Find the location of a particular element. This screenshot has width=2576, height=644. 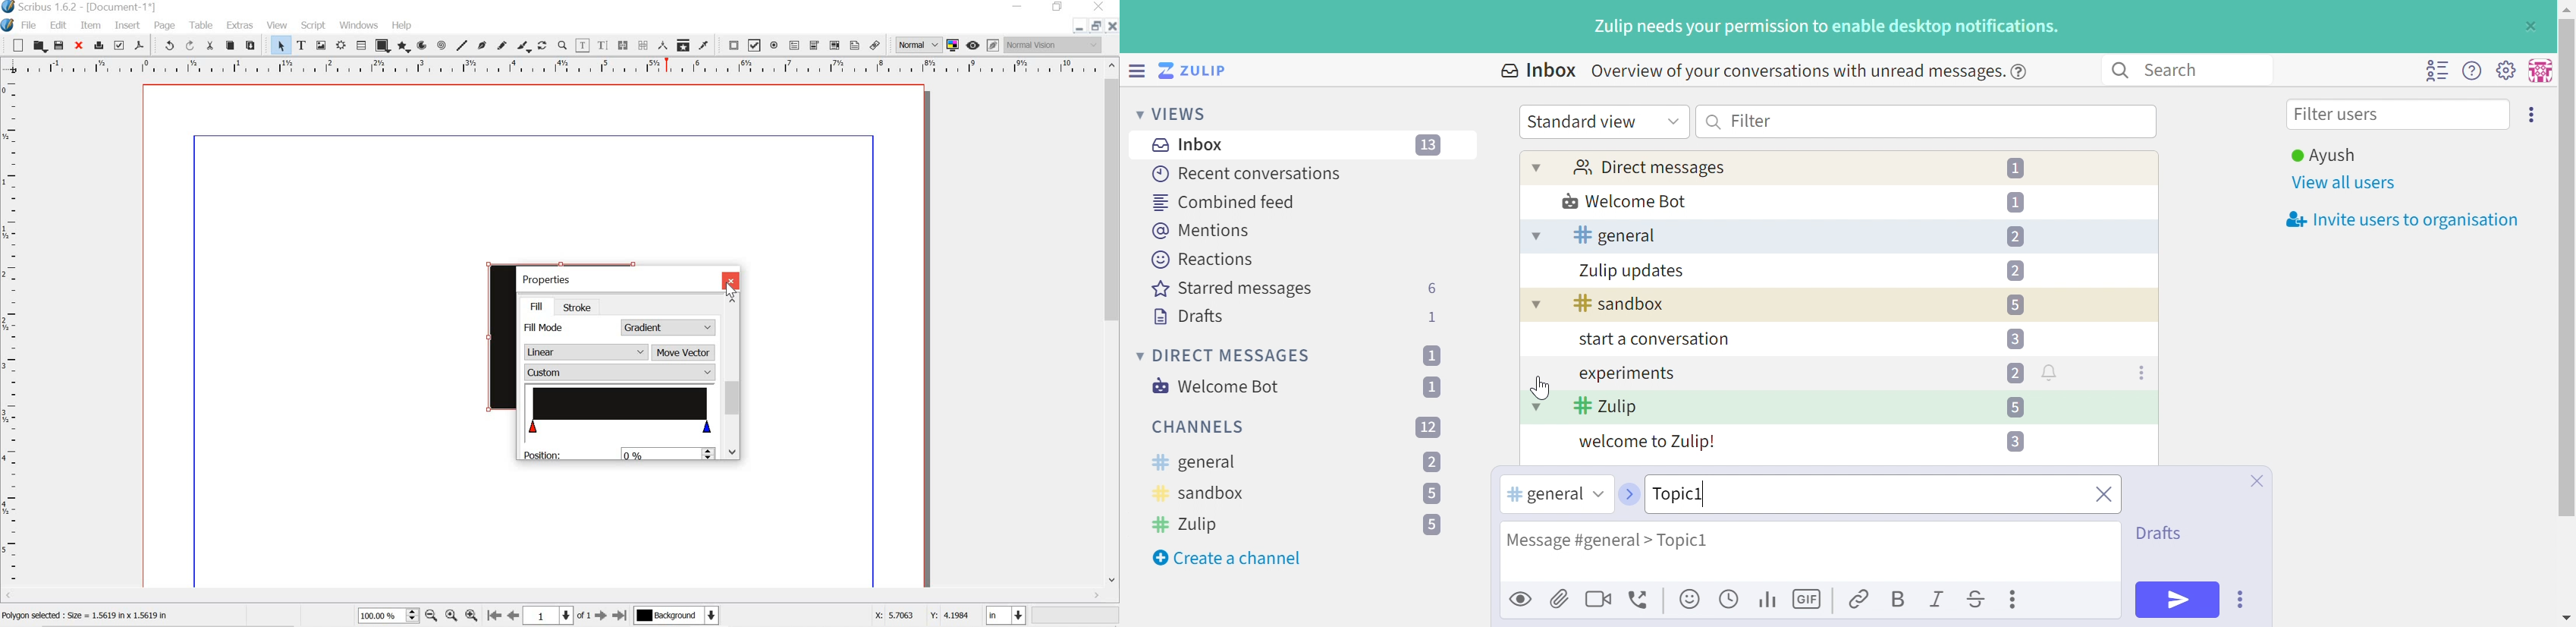

#general is located at coordinates (1542, 495).